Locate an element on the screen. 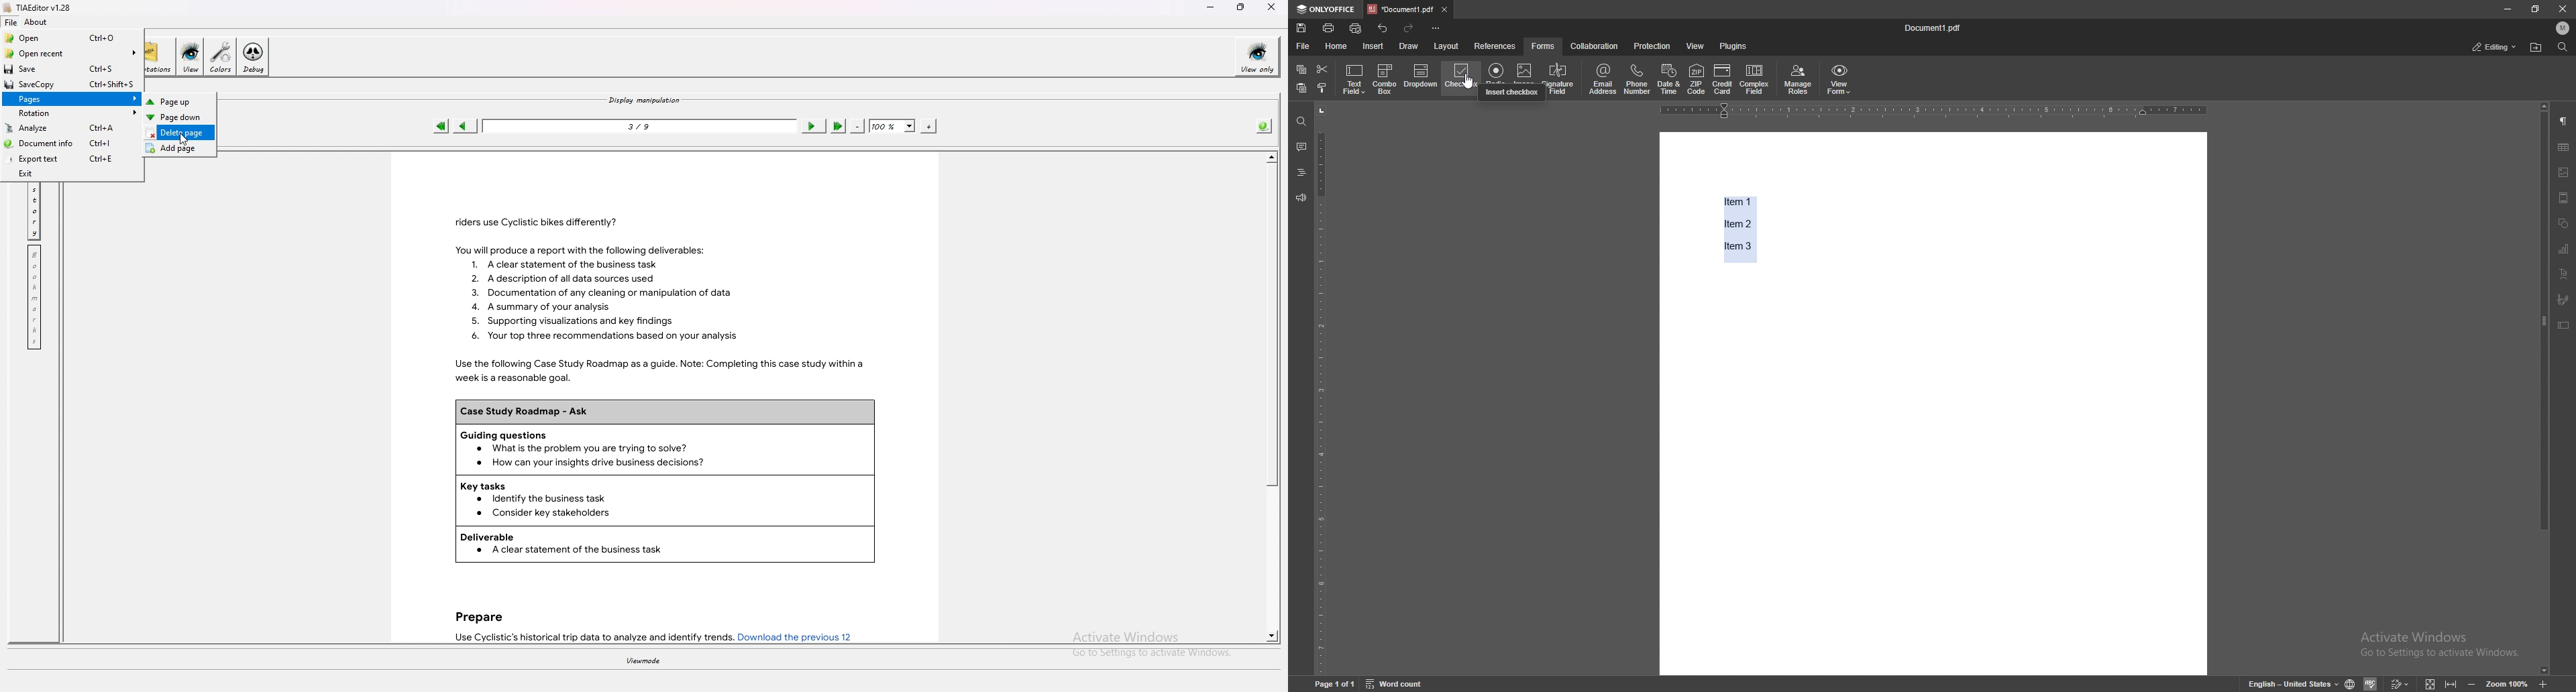 The height and width of the screenshot is (700, 2576). minimize is located at coordinates (2506, 9).